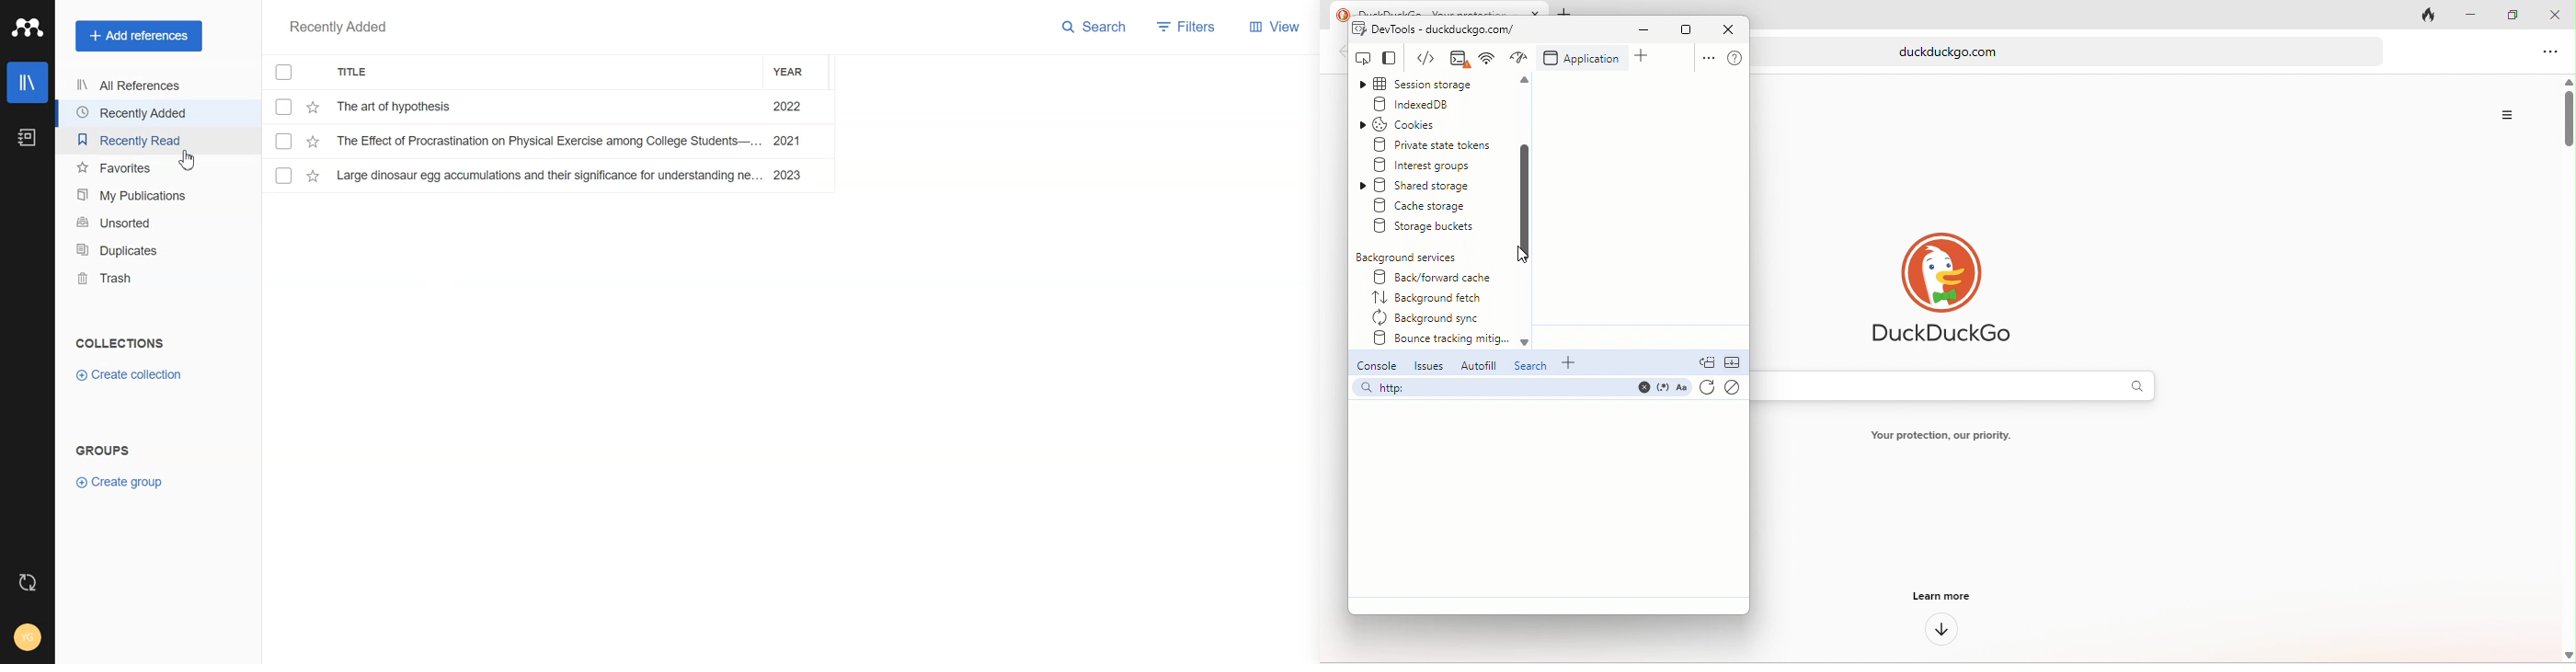  What do you see at coordinates (142, 223) in the screenshot?
I see `Unsorted` at bounding box center [142, 223].